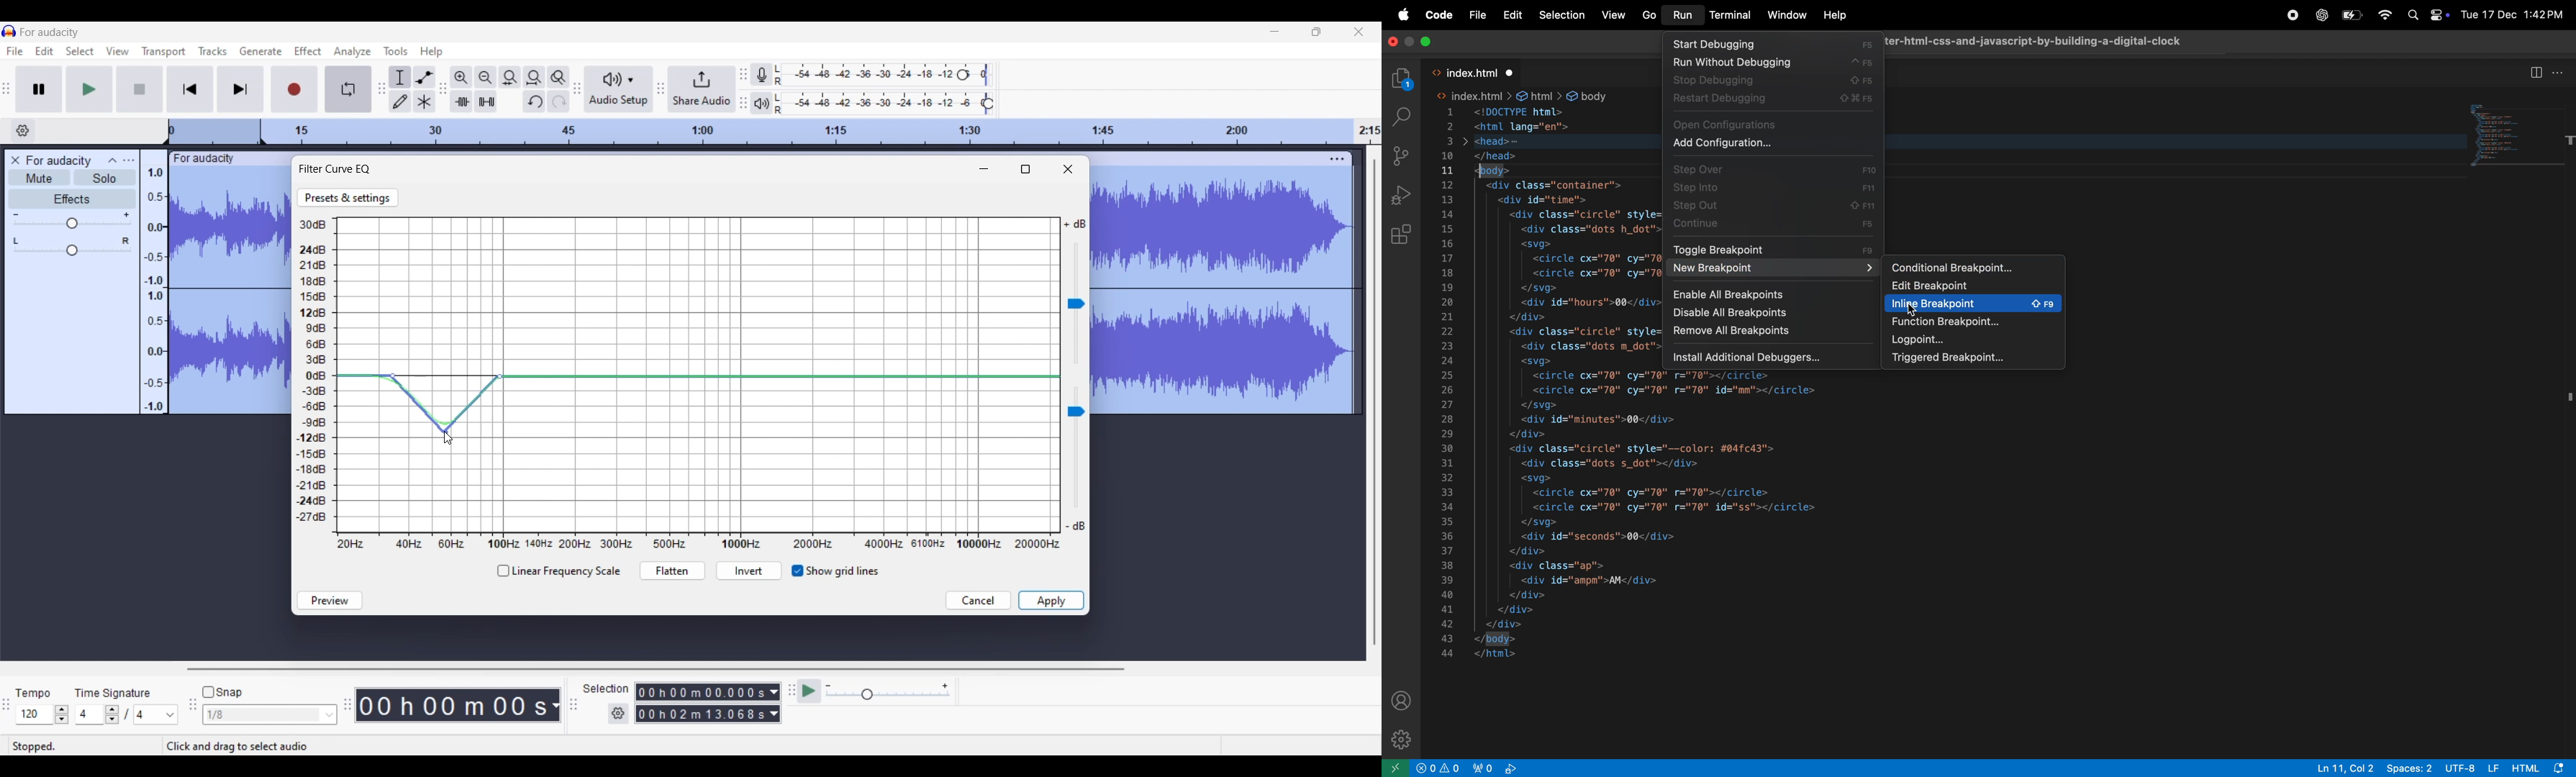 Image resolution: width=2576 pixels, height=784 pixels. I want to click on disable all breakpoints, so click(1768, 315).